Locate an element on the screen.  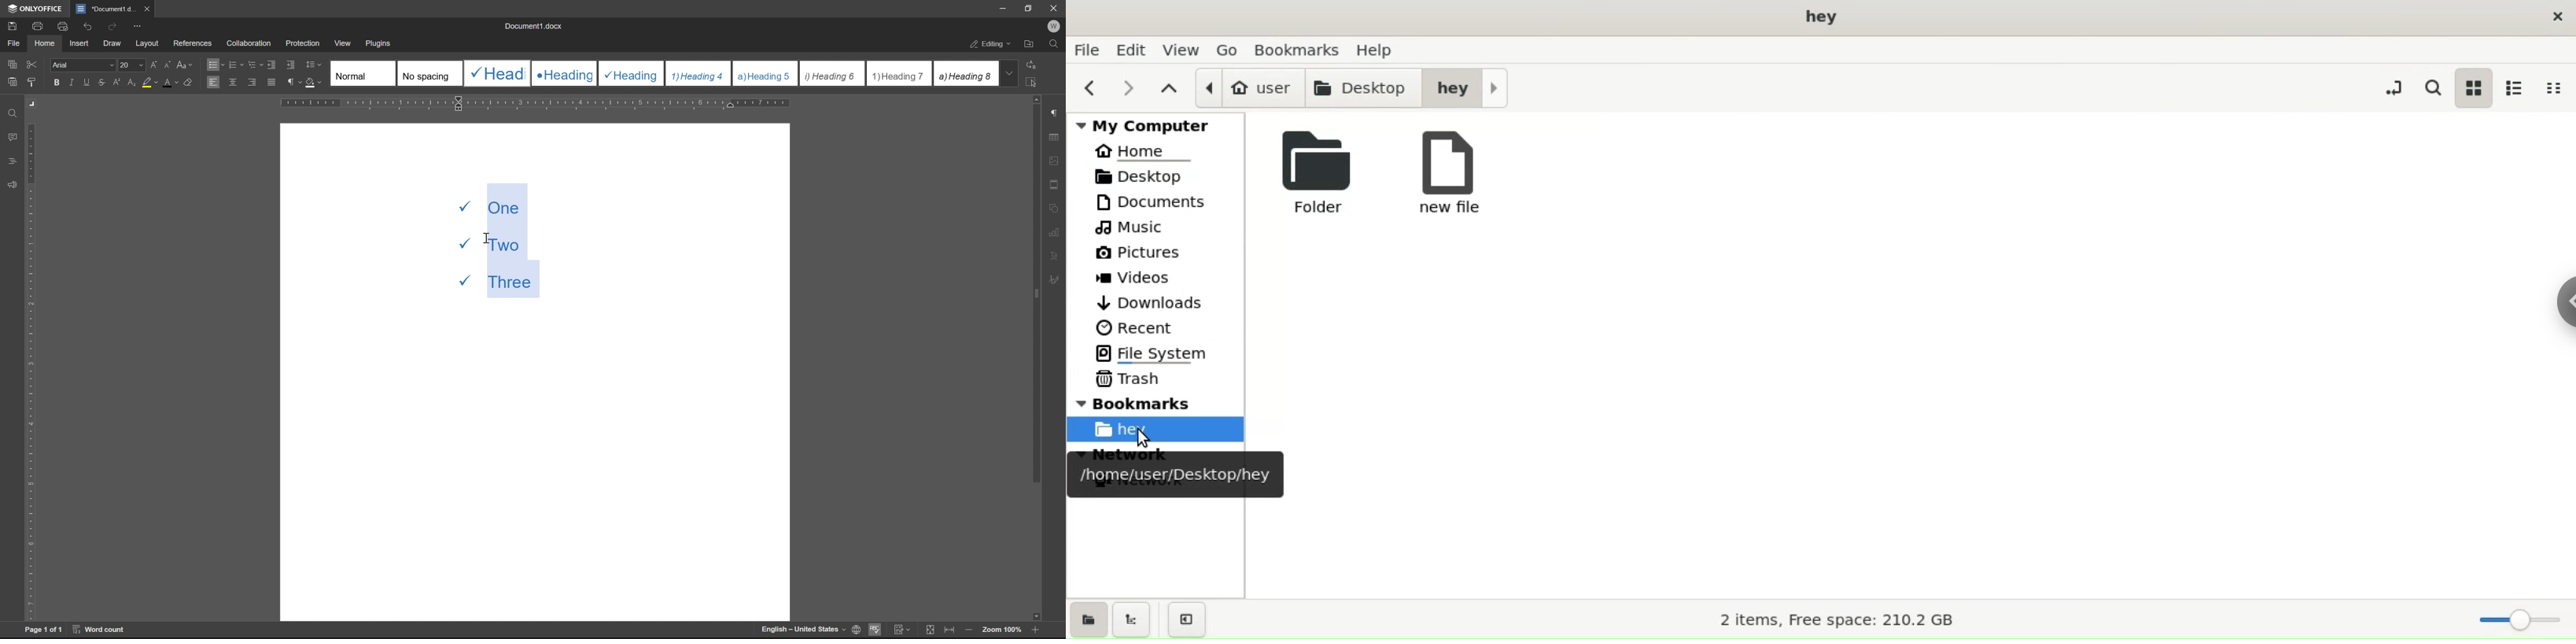
zoom 100% is located at coordinates (1001, 631).